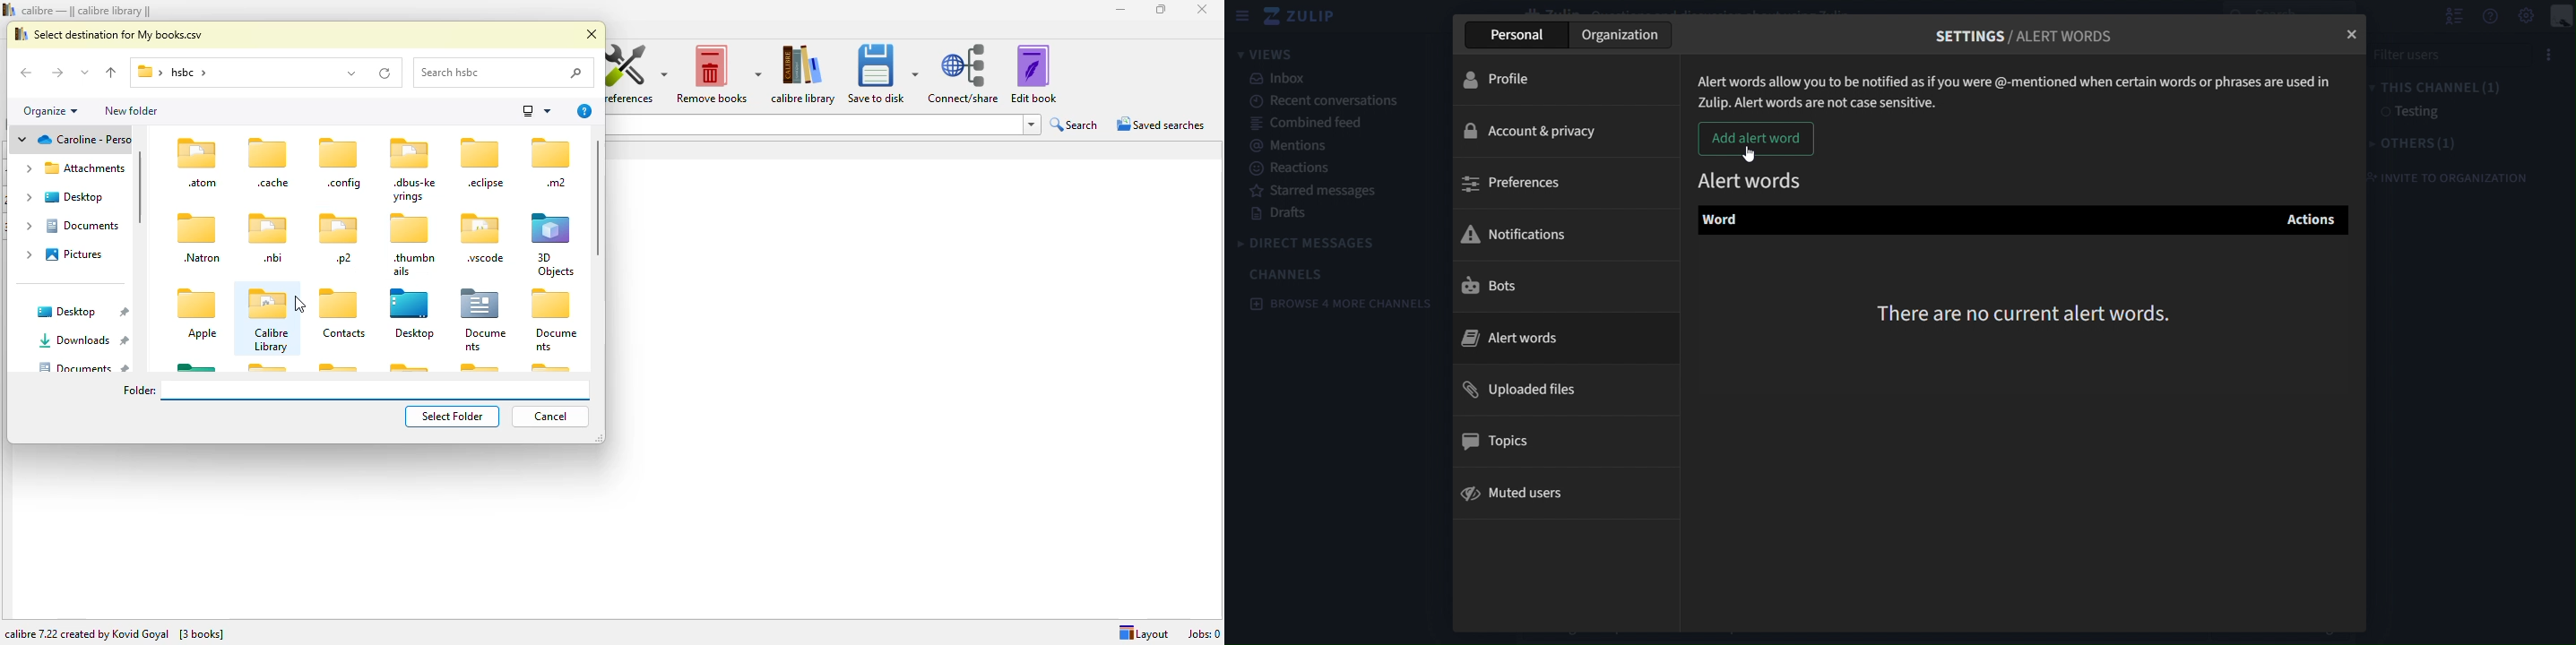 The width and height of the screenshot is (2576, 672). What do you see at coordinates (1514, 34) in the screenshot?
I see `personal` at bounding box center [1514, 34].